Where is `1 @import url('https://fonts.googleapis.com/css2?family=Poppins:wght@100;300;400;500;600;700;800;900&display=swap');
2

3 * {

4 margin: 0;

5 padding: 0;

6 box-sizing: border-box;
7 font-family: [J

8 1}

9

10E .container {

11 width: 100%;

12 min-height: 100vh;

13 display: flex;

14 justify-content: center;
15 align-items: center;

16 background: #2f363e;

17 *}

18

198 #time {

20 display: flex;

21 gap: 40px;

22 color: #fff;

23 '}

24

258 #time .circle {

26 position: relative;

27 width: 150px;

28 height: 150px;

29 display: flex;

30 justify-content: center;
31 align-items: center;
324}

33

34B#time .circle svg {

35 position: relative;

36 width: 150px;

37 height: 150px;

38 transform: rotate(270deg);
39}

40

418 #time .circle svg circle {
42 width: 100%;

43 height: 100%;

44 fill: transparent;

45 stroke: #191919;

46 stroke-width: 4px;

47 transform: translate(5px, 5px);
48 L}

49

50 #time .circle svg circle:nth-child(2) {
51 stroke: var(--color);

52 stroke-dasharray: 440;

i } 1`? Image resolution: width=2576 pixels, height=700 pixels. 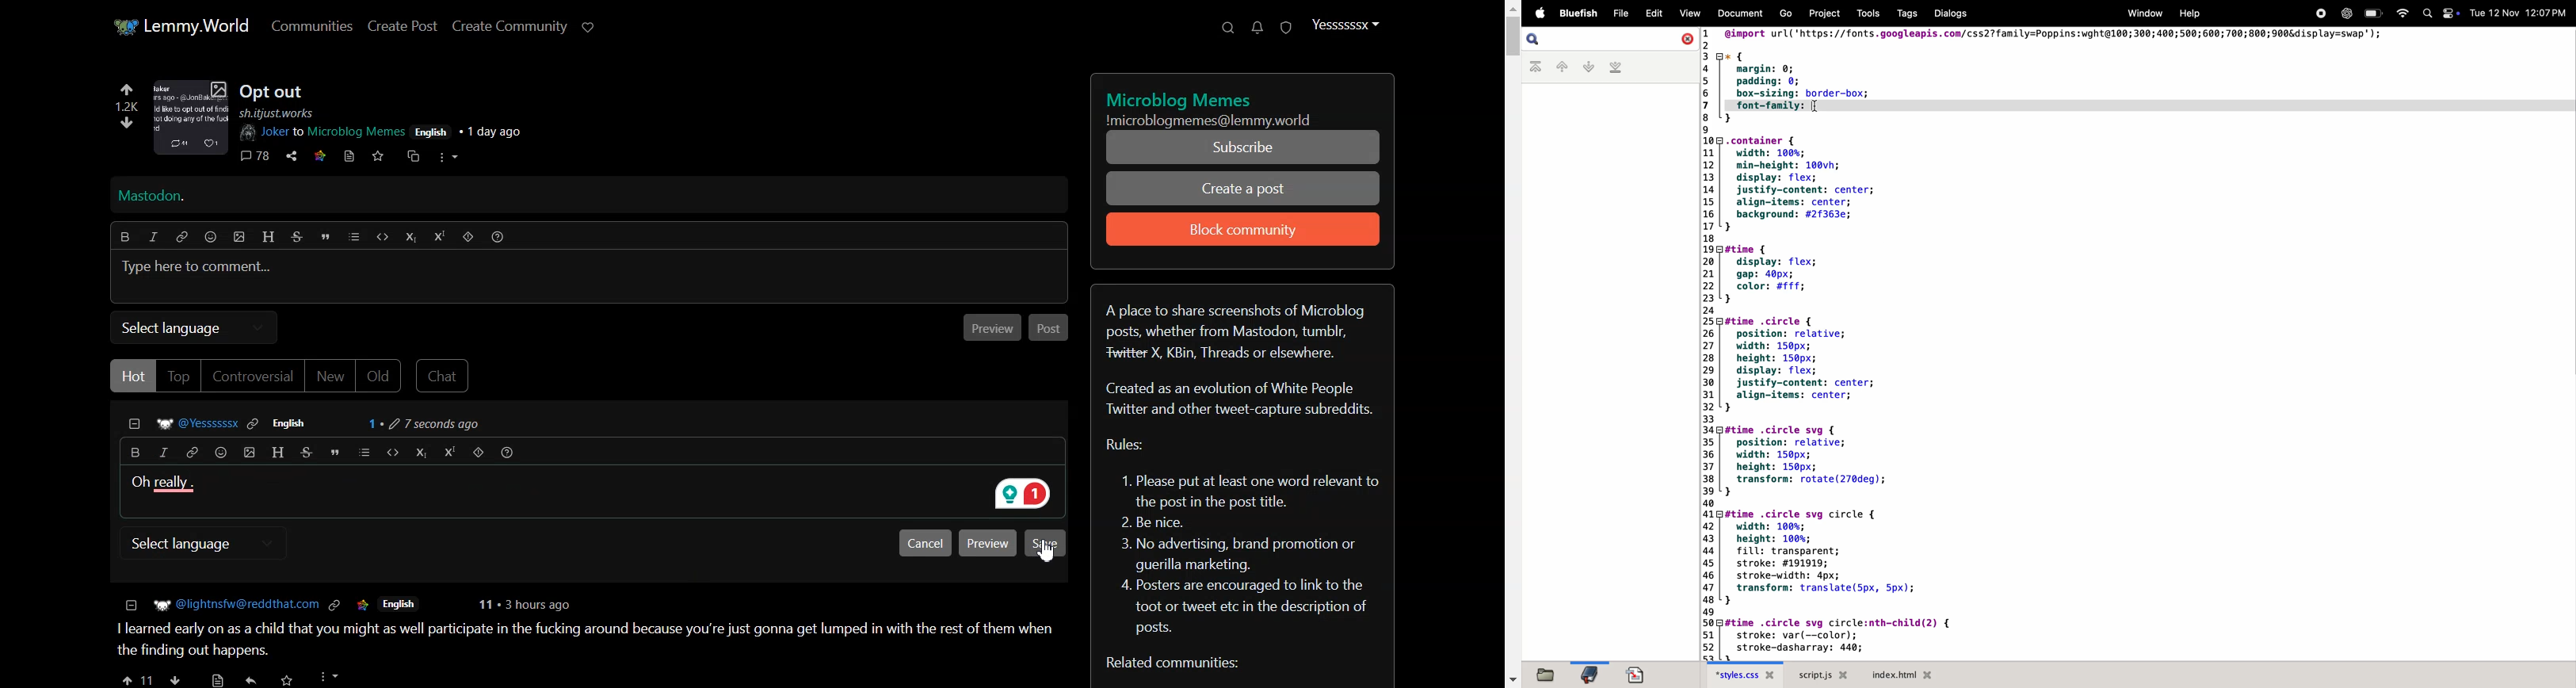 1 @import url('https://fonts.googleapis.com/css2?family=Poppins:wght@100;300;400;500;600;700;800;900&display=swap');
2

3 * {

4 margin: 0;

5 padding: 0;

6 box-sizing: border-box;
7 font-family: [J

8 1}

9

10E .container {

11 width: 100%;

12 min-height: 100vh;

13 display: flex;

14 justify-content: center;
15 align-items: center;

16 background: #2f363e;

17 *}

18

198 #time {

20 display: flex;

21 gap: 40px;

22 color: #fff;

23 '}

24

258 #time .circle {

26 position: relative;

27 width: 150px;

28 height: 150px;

29 display: flex;

30 justify-content: center;
31 align-items: center;
324}

33

34B#time .circle svg {

35 position: relative;

36 width: 150px;

37 height: 150px;

38 transform: rotate(270deg);
39}

40

418 #time .circle svg circle {
42 width: 100%;

43 height: 100%;

44 fill: transparent;

45 stroke: #191919;

46 stroke-width: 4px;

47 transform: translate(5px, 5px);
48 L}

49

50 #time .circle svg circle:nth-child(2) {
51 stroke: var(--color);

52 stroke-dasharray: 440;

i } 1 is located at coordinates (2090, 344).